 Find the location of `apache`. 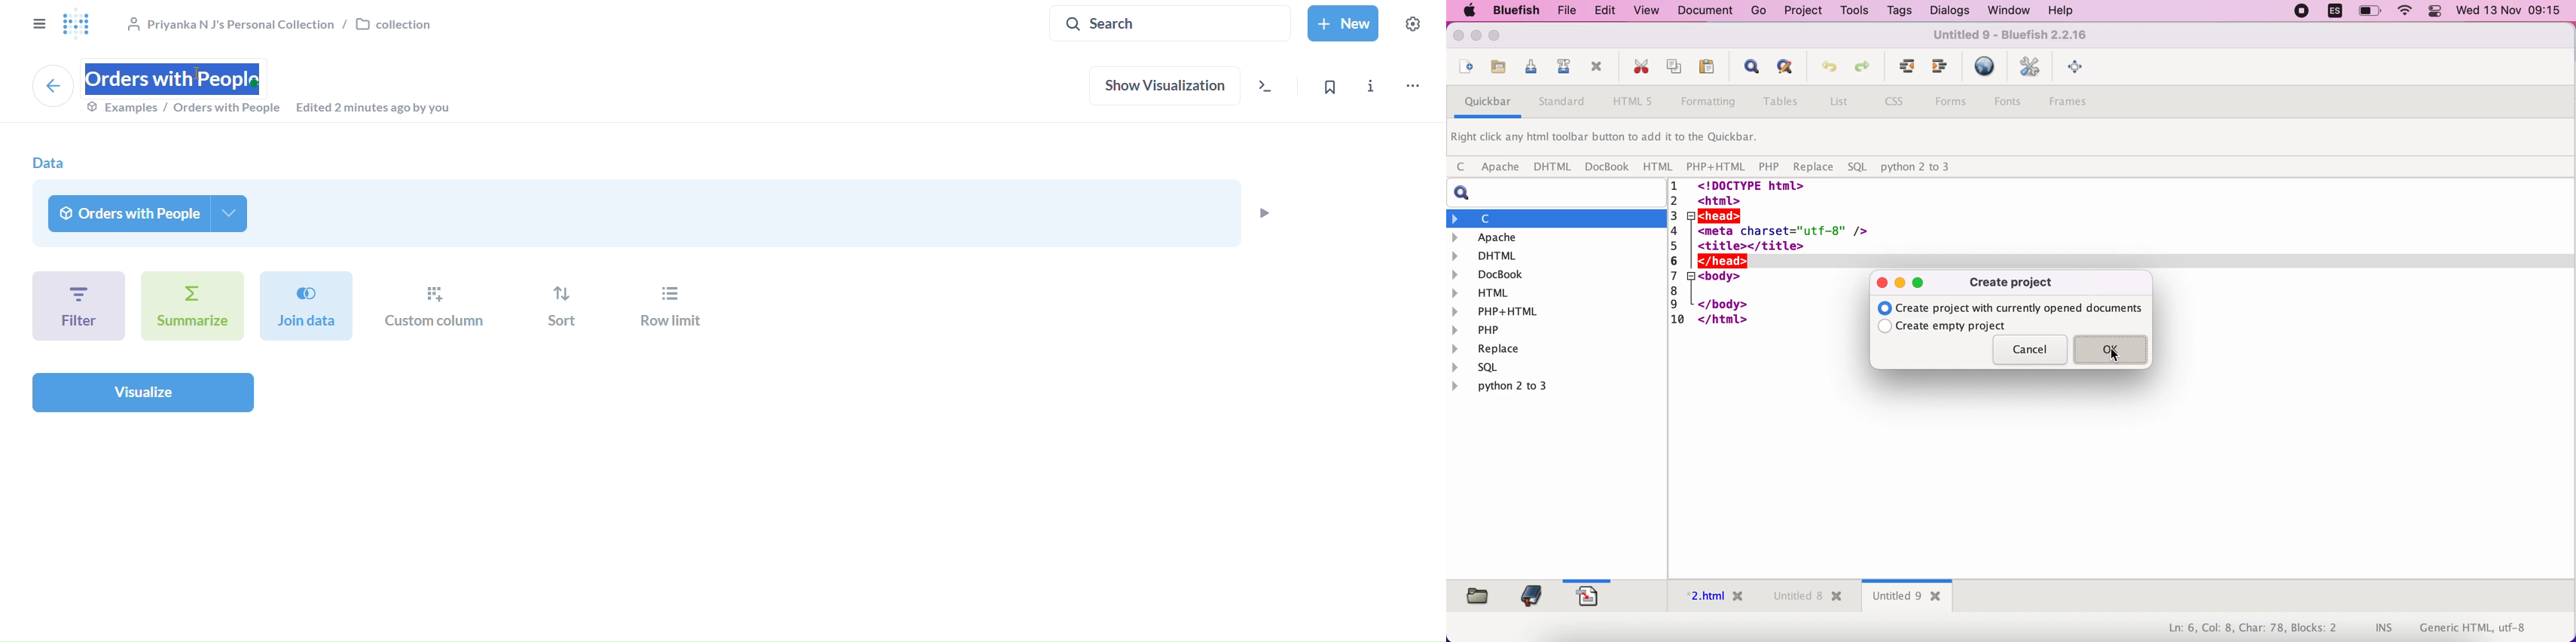

apache is located at coordinates (1498, 167).